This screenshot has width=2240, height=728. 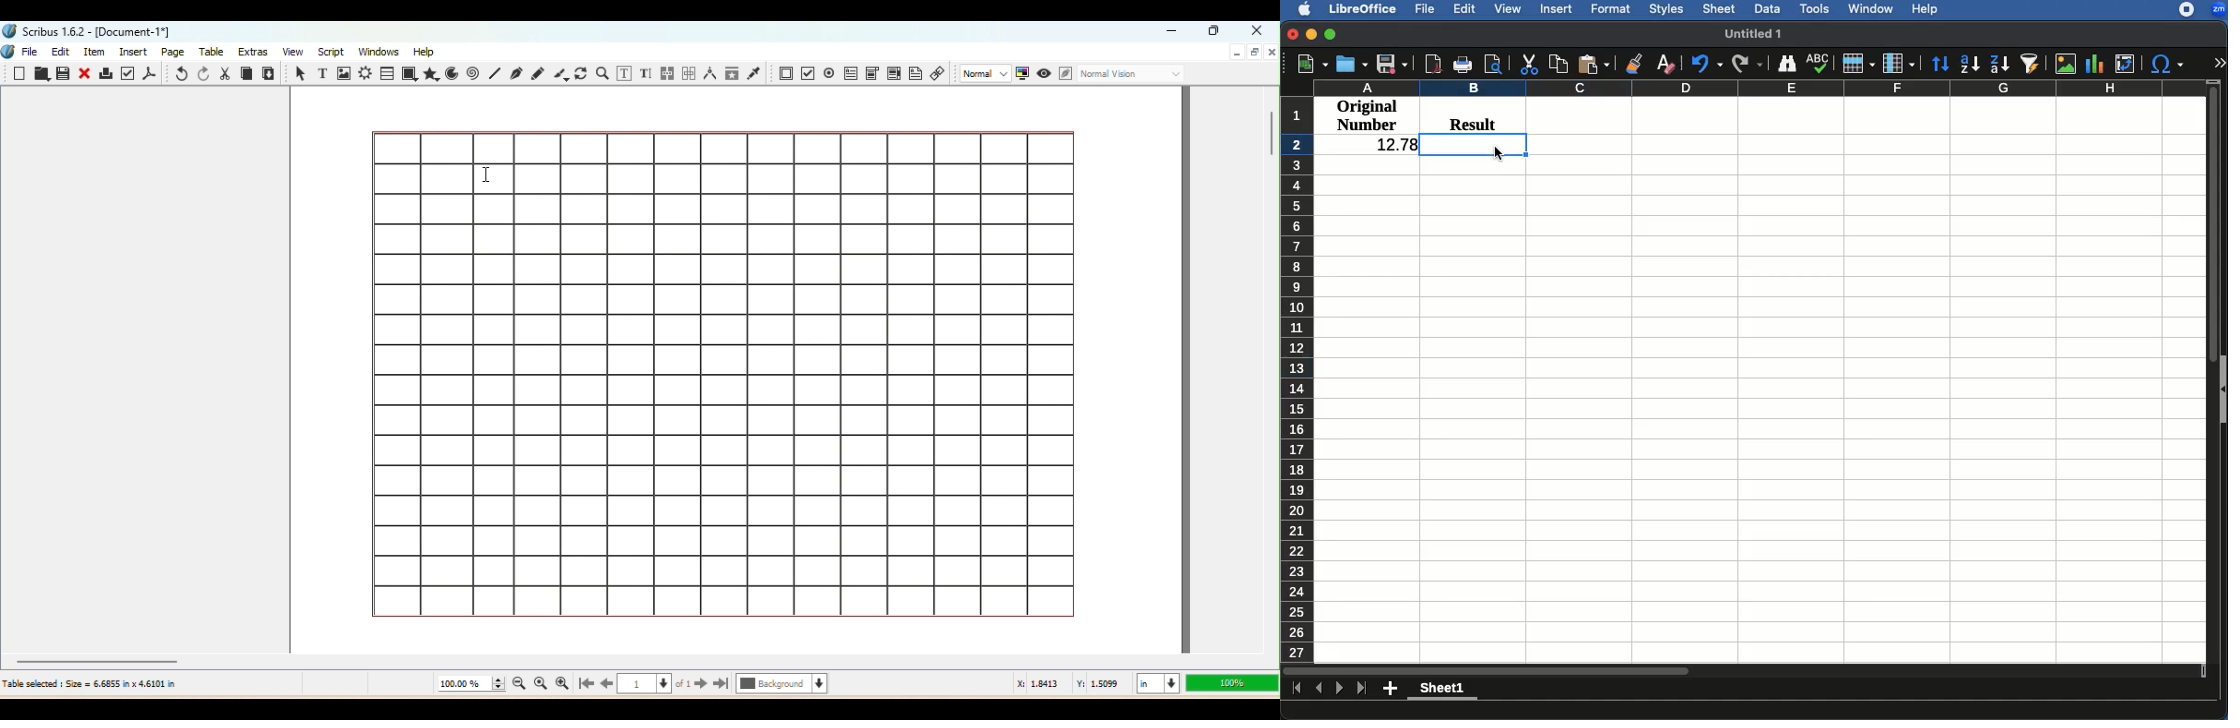 What do you see at coordinates (270, 73) in the screenshot?
I see `Paste` at bounding box center [270, 73].